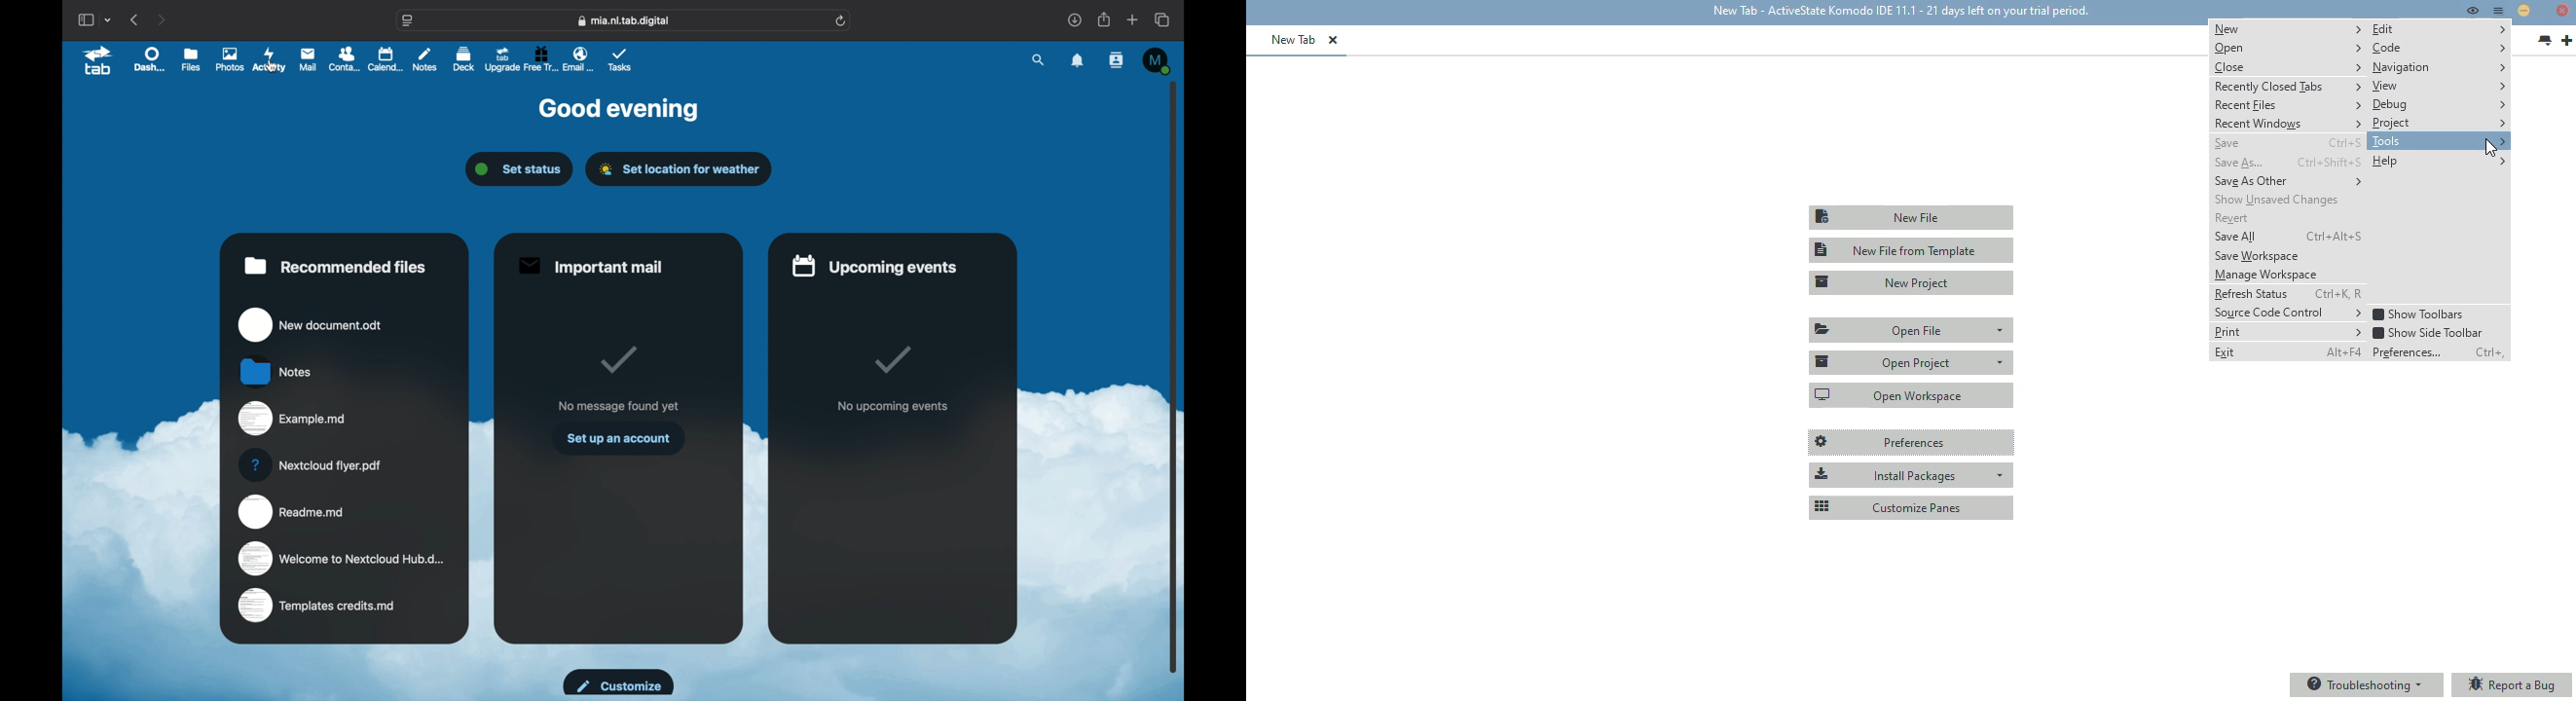 The width and height of the screenshot is (2576, 728). I want to click on share, so click(1103, 19).